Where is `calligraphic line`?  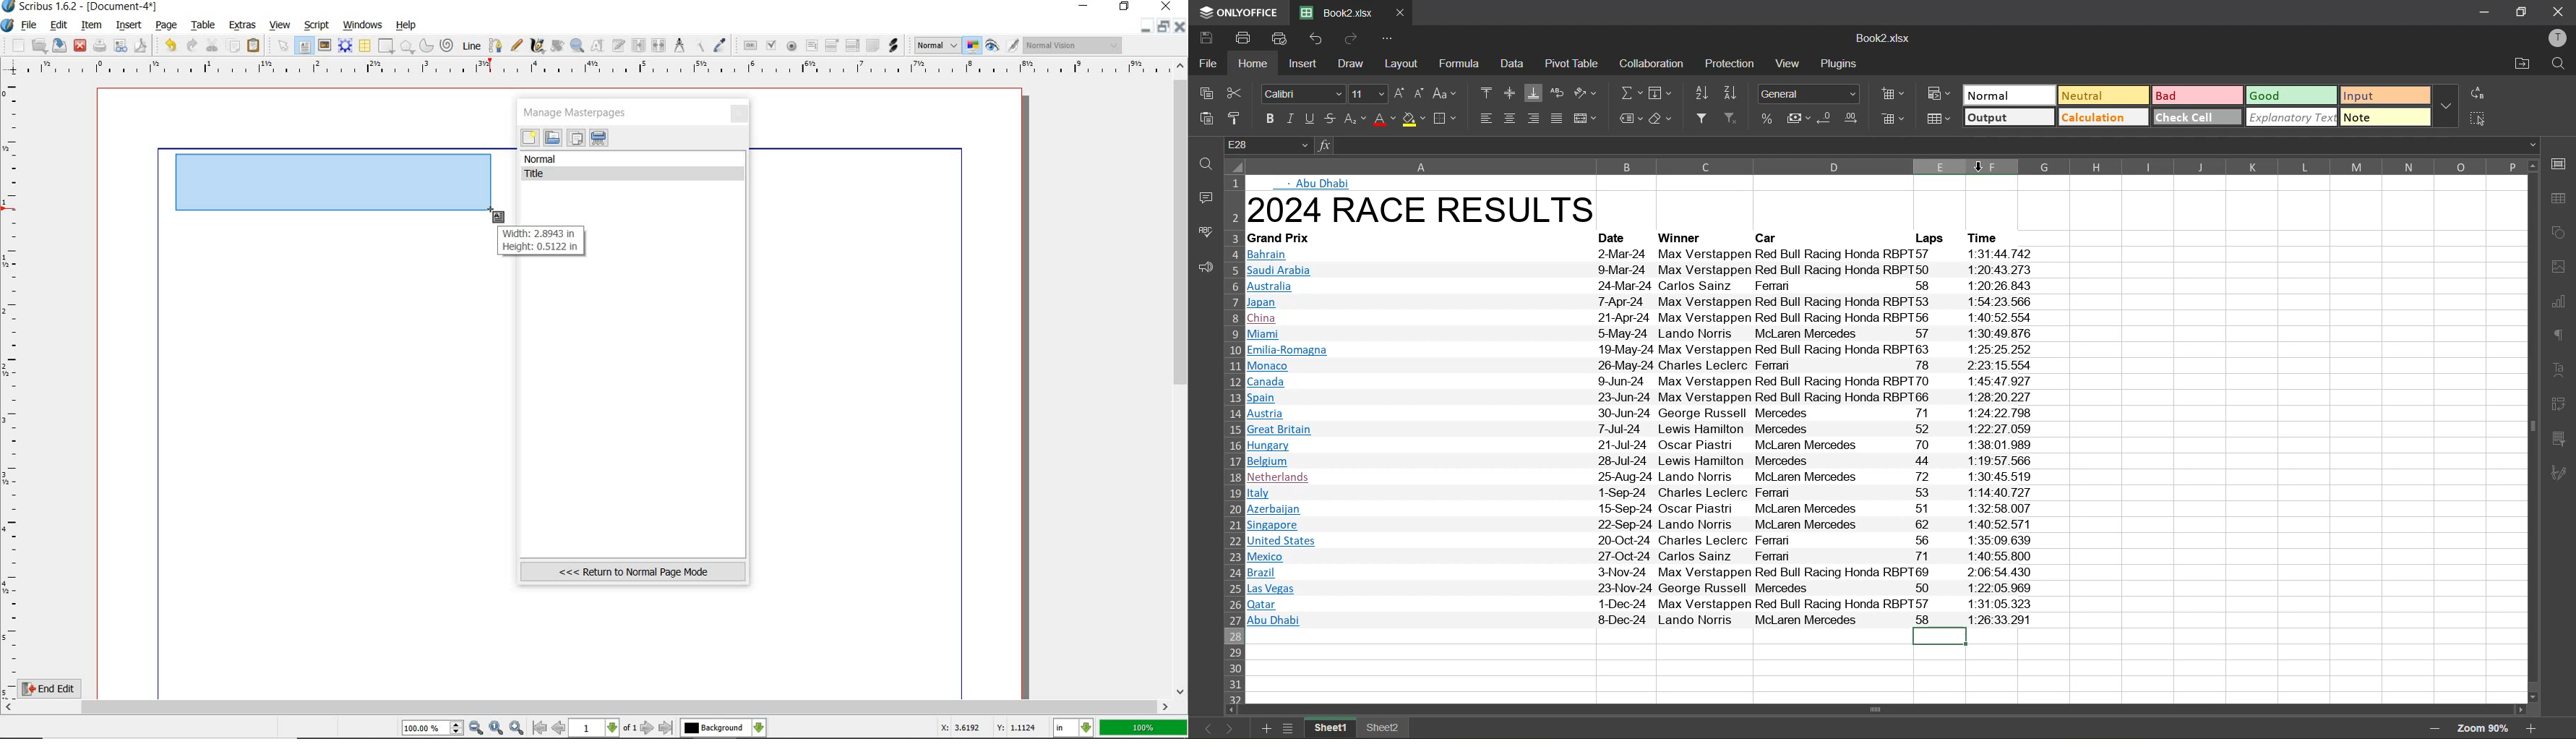 calligraphic line is located at coordinates (537, 46).